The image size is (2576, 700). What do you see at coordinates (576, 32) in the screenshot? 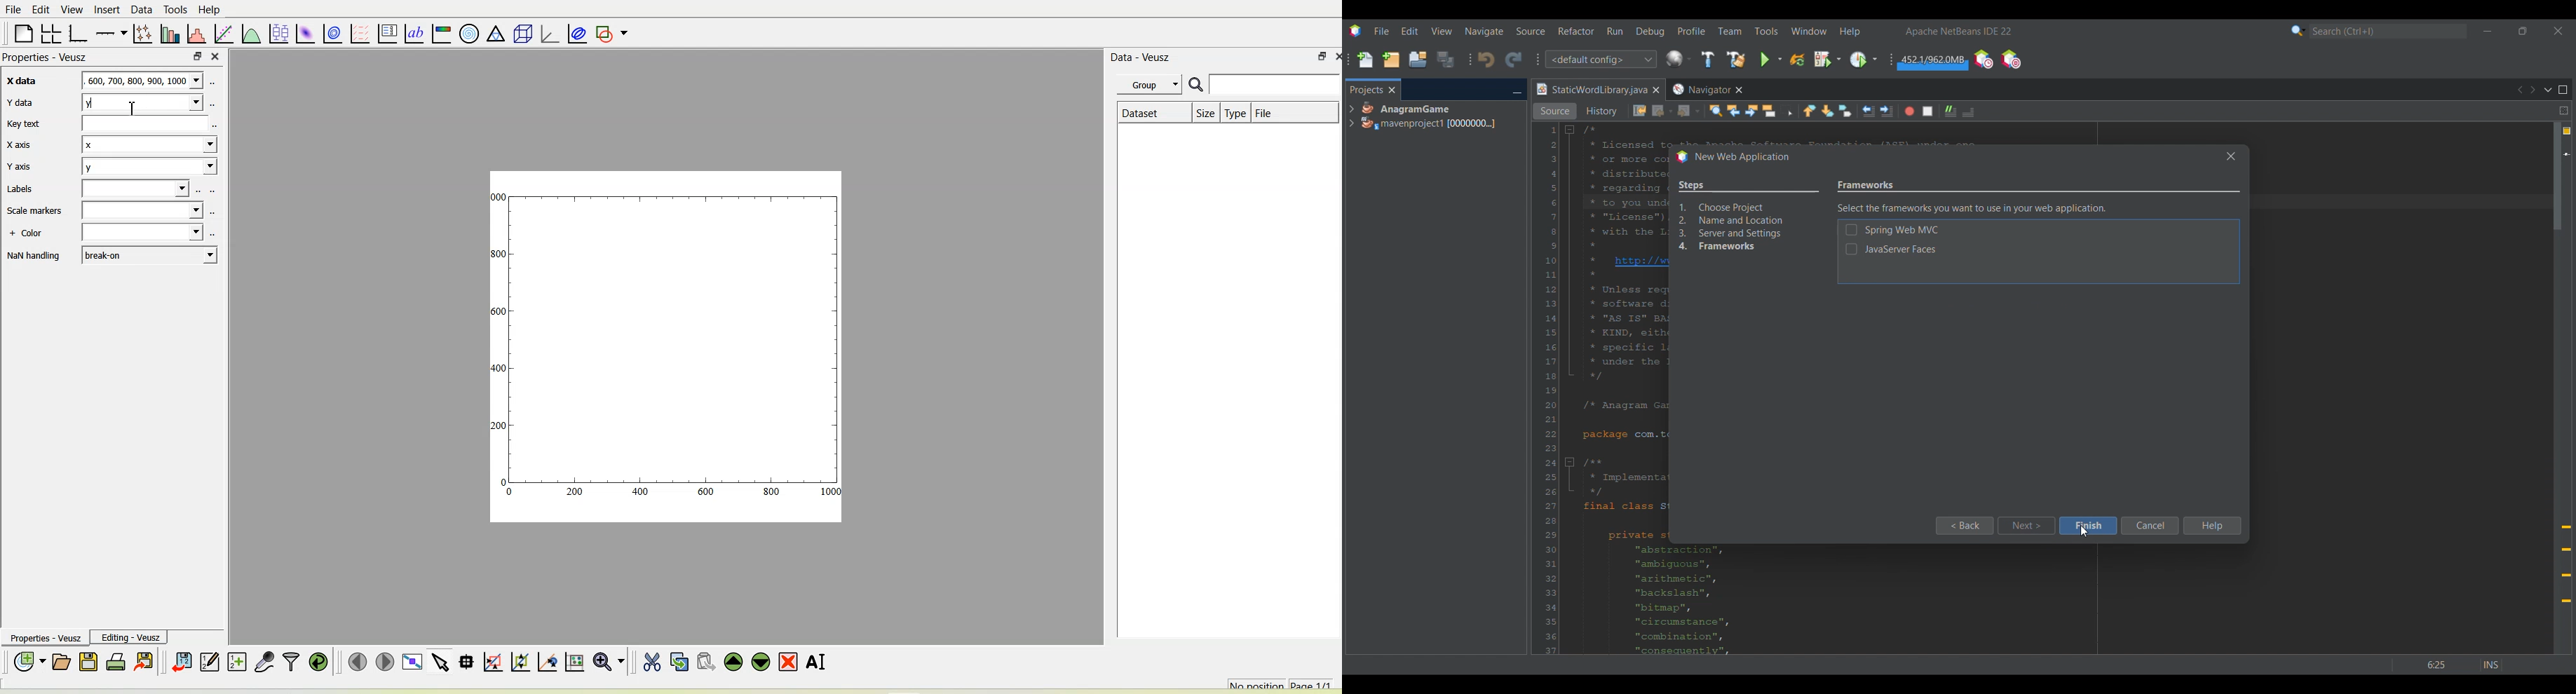
I see `Plot covariance ellipses` at bounding box center [576, 32].